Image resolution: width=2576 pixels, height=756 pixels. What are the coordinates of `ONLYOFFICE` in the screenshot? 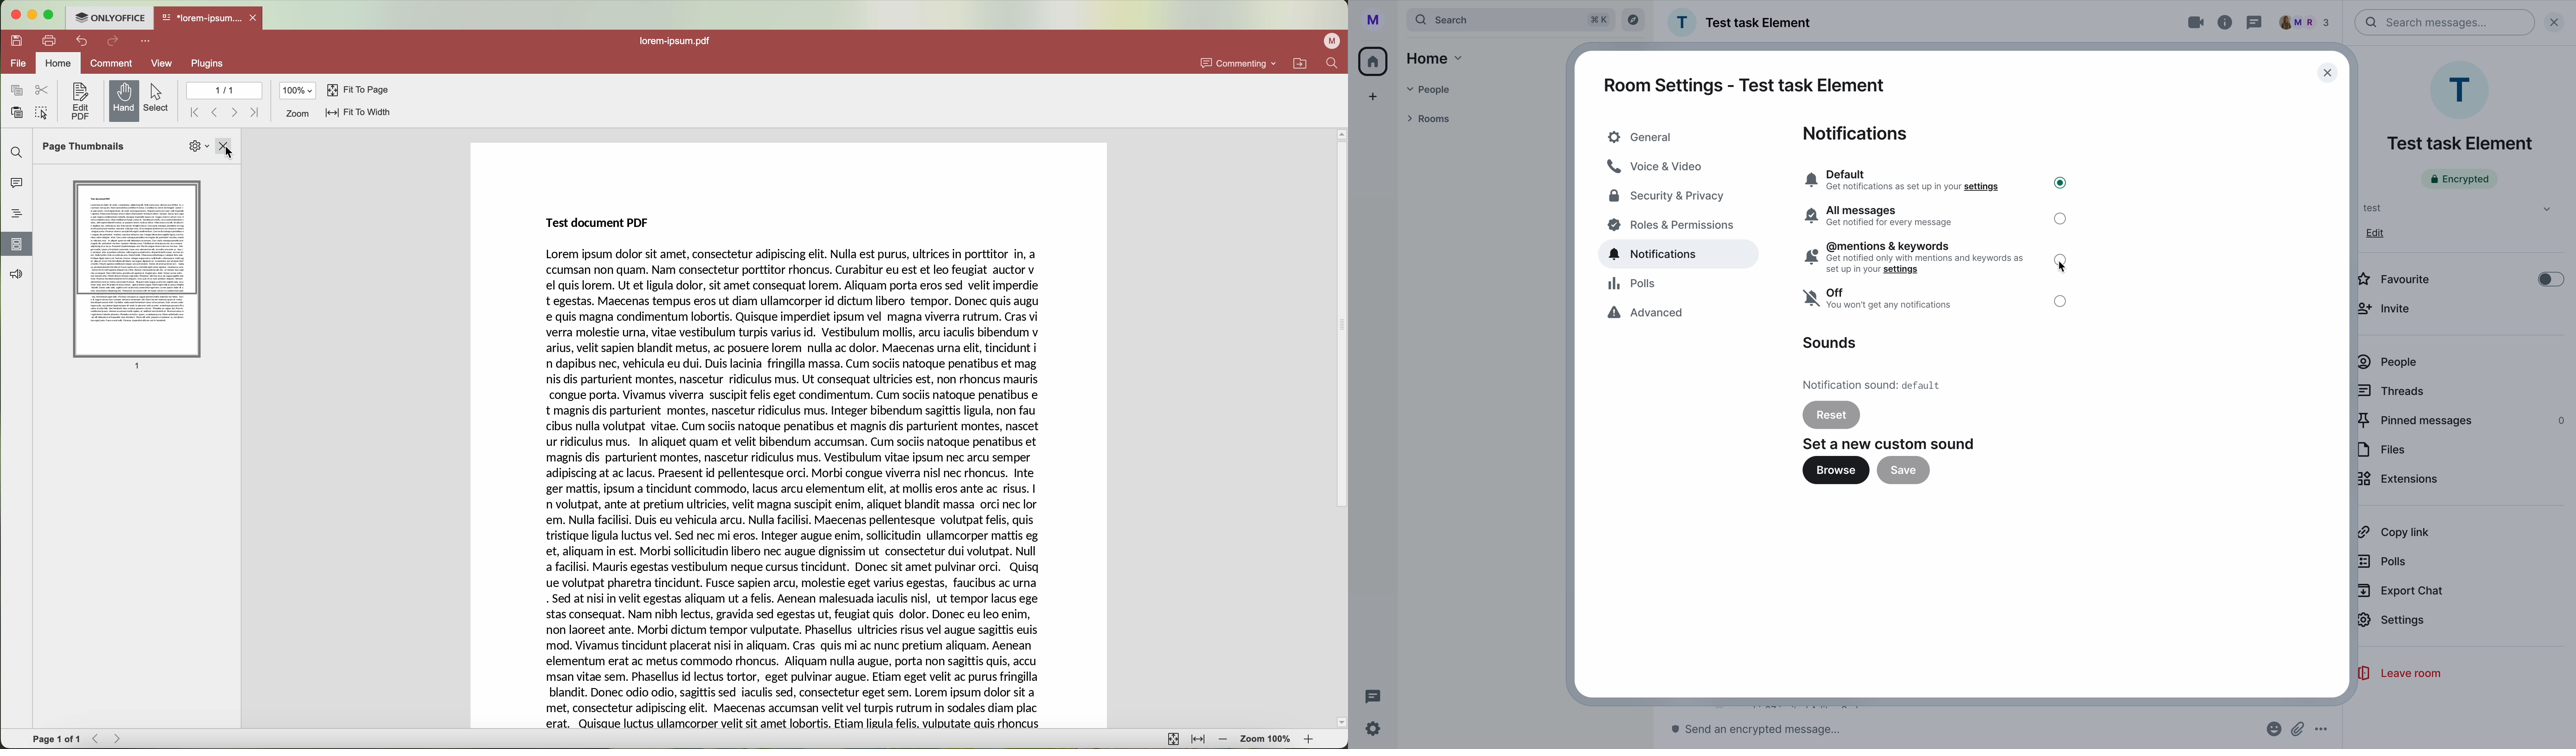 It's located at (110, 18).